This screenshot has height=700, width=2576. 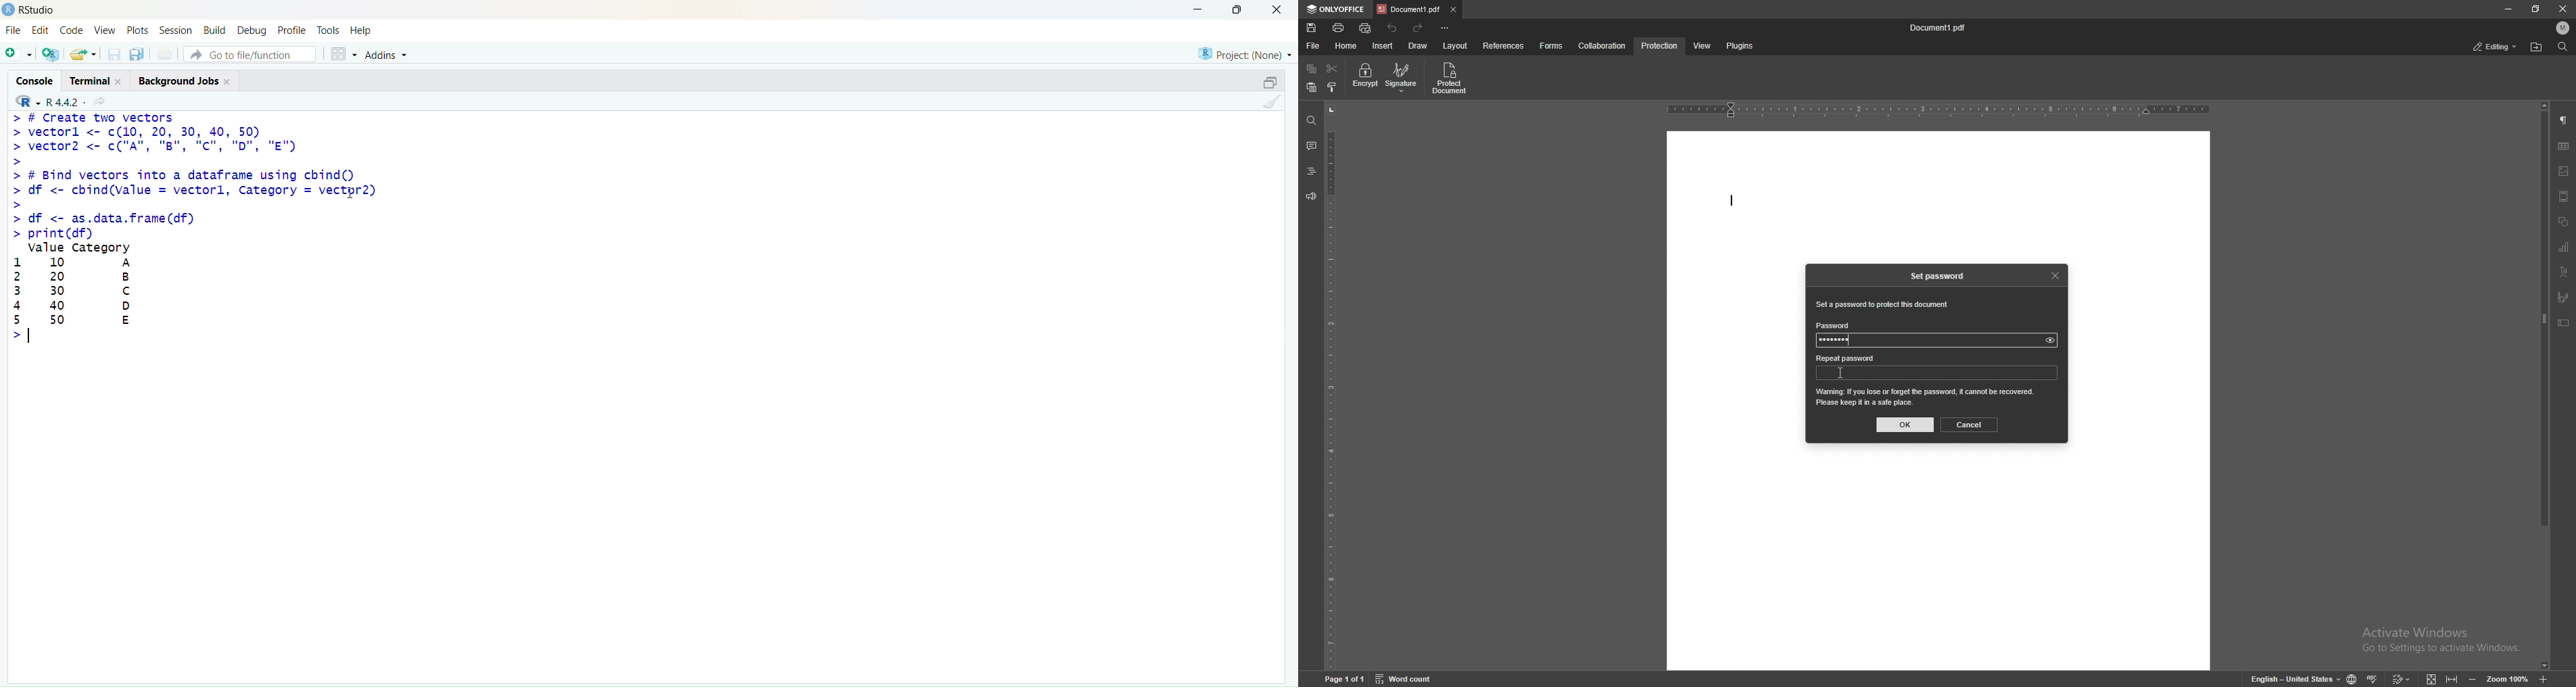 What do you see at coordinates (1926, 397) in the screenshot?
I see `warning message` at bounding box center [1926, 397].